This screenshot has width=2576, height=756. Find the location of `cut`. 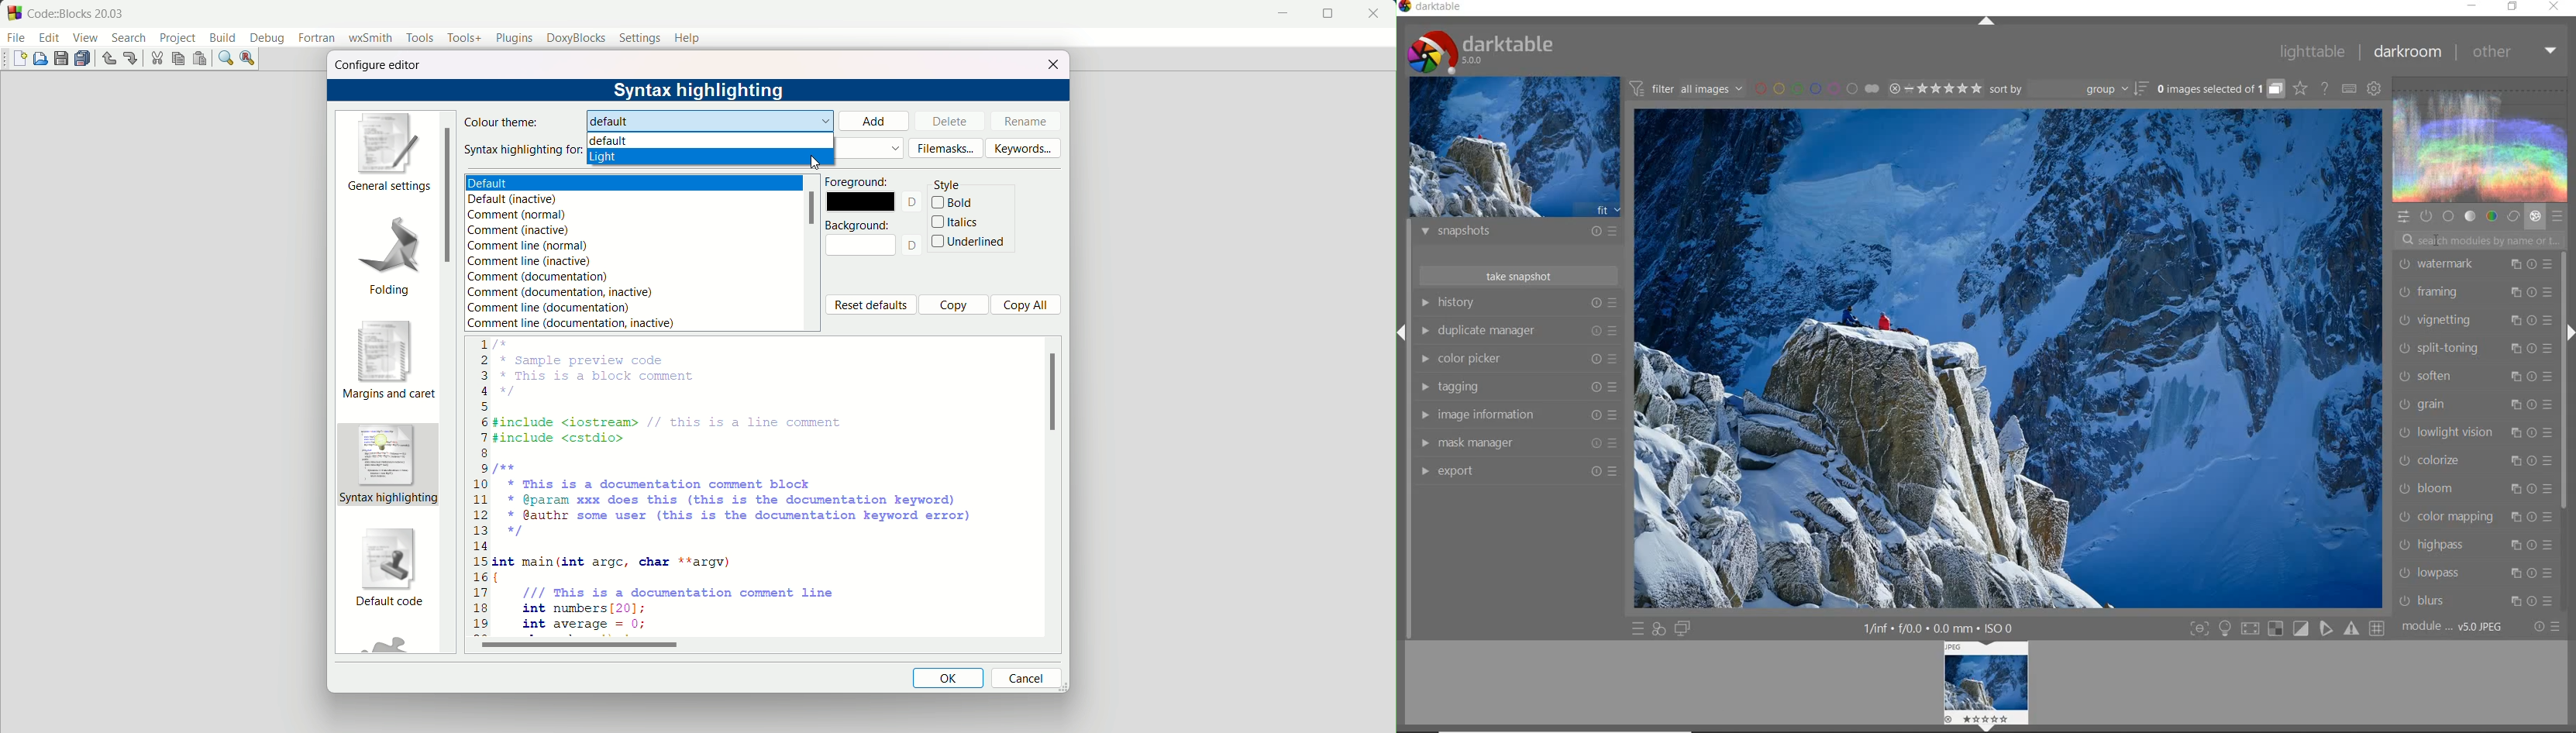

cut is located at coordinates (157, 59).